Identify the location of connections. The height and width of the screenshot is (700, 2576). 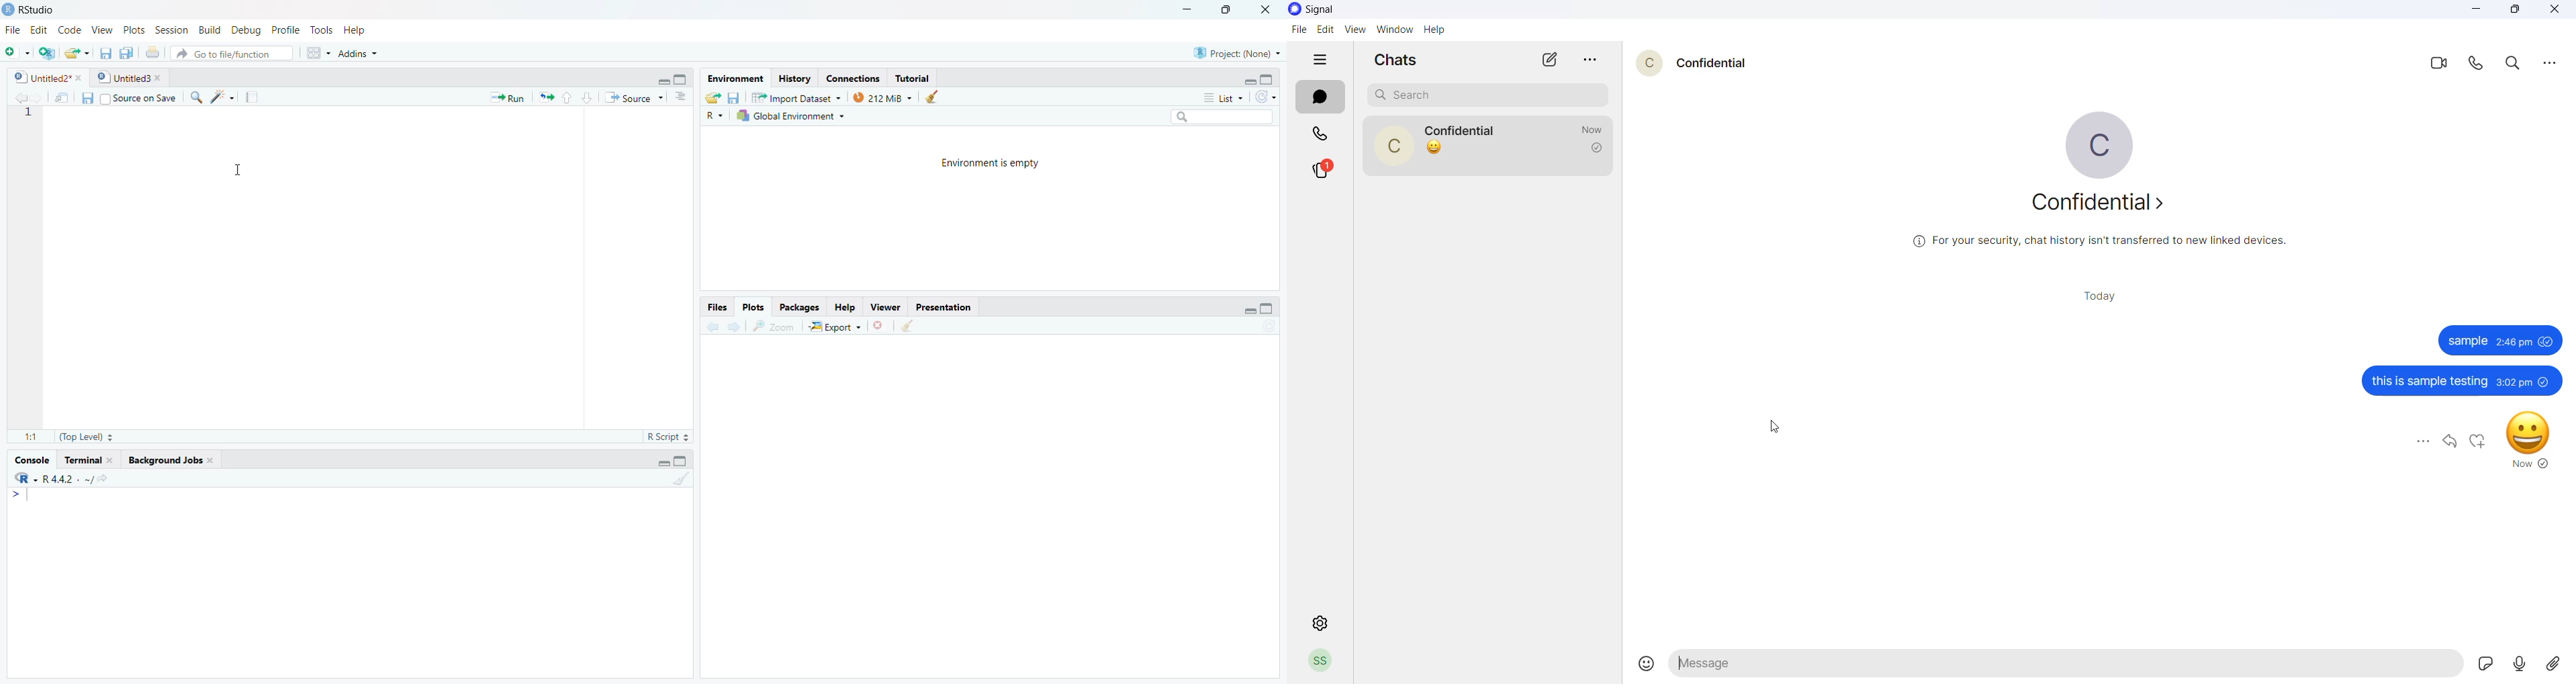
(851, 76).